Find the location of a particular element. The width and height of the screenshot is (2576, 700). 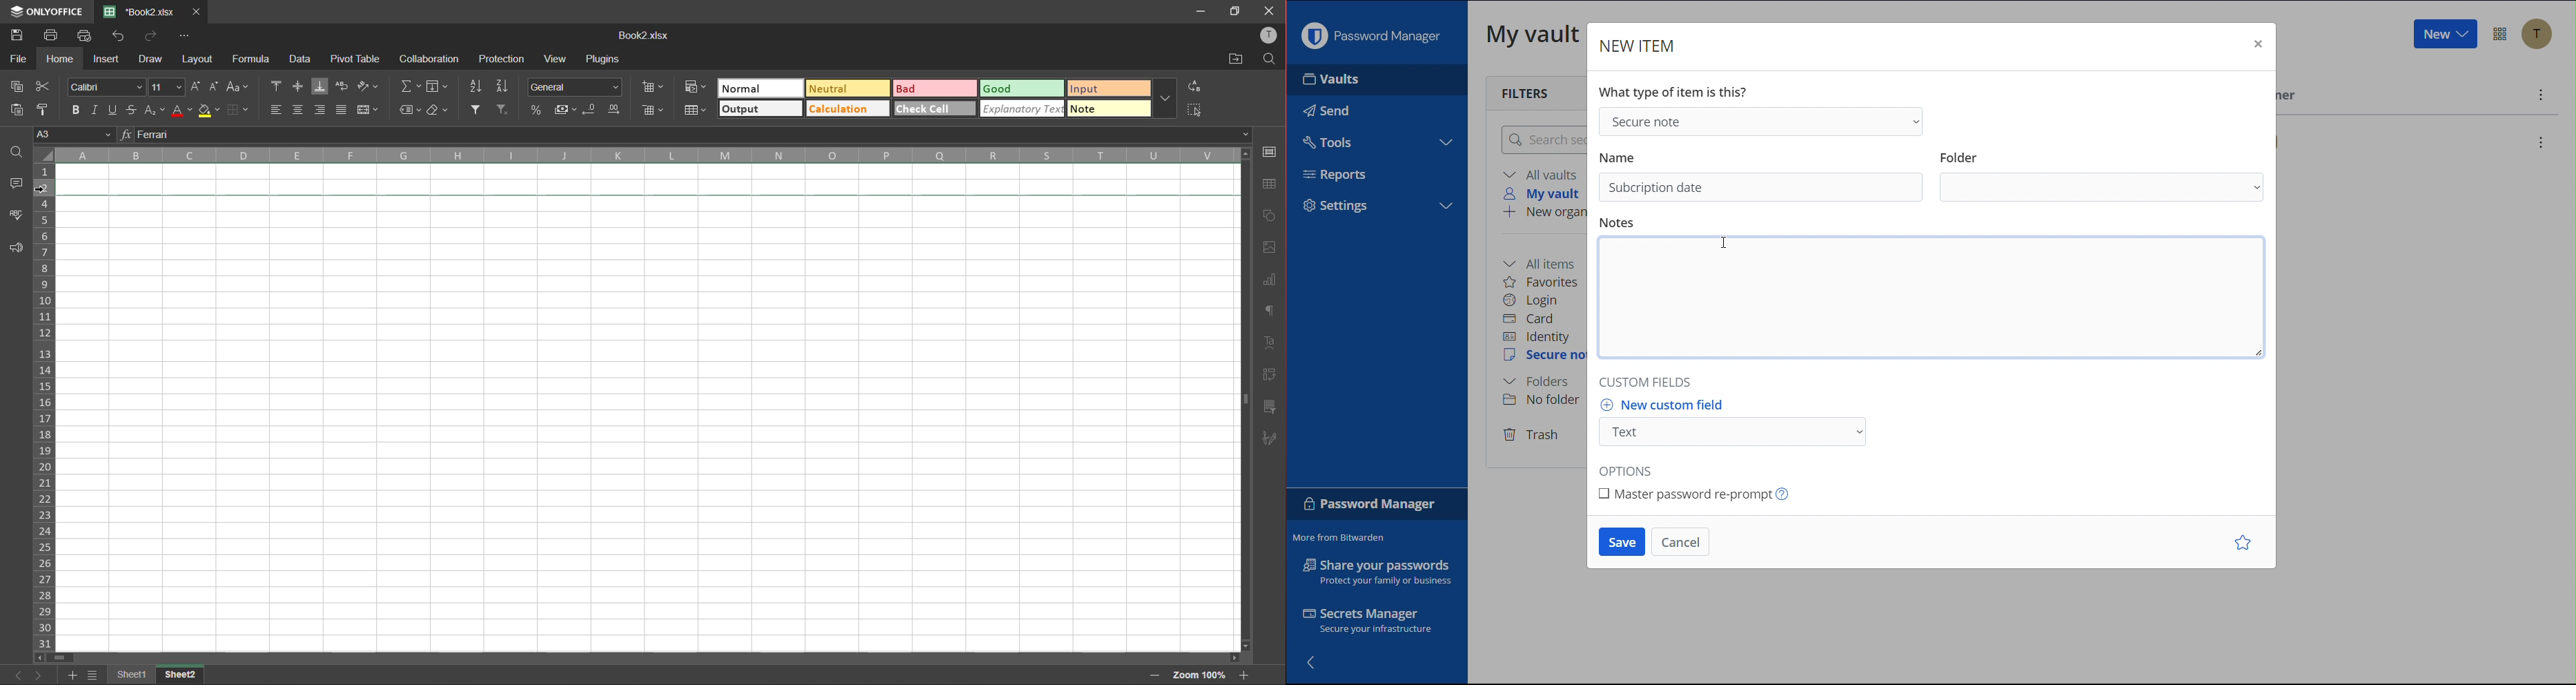

print is located at coordinates (55, 36).